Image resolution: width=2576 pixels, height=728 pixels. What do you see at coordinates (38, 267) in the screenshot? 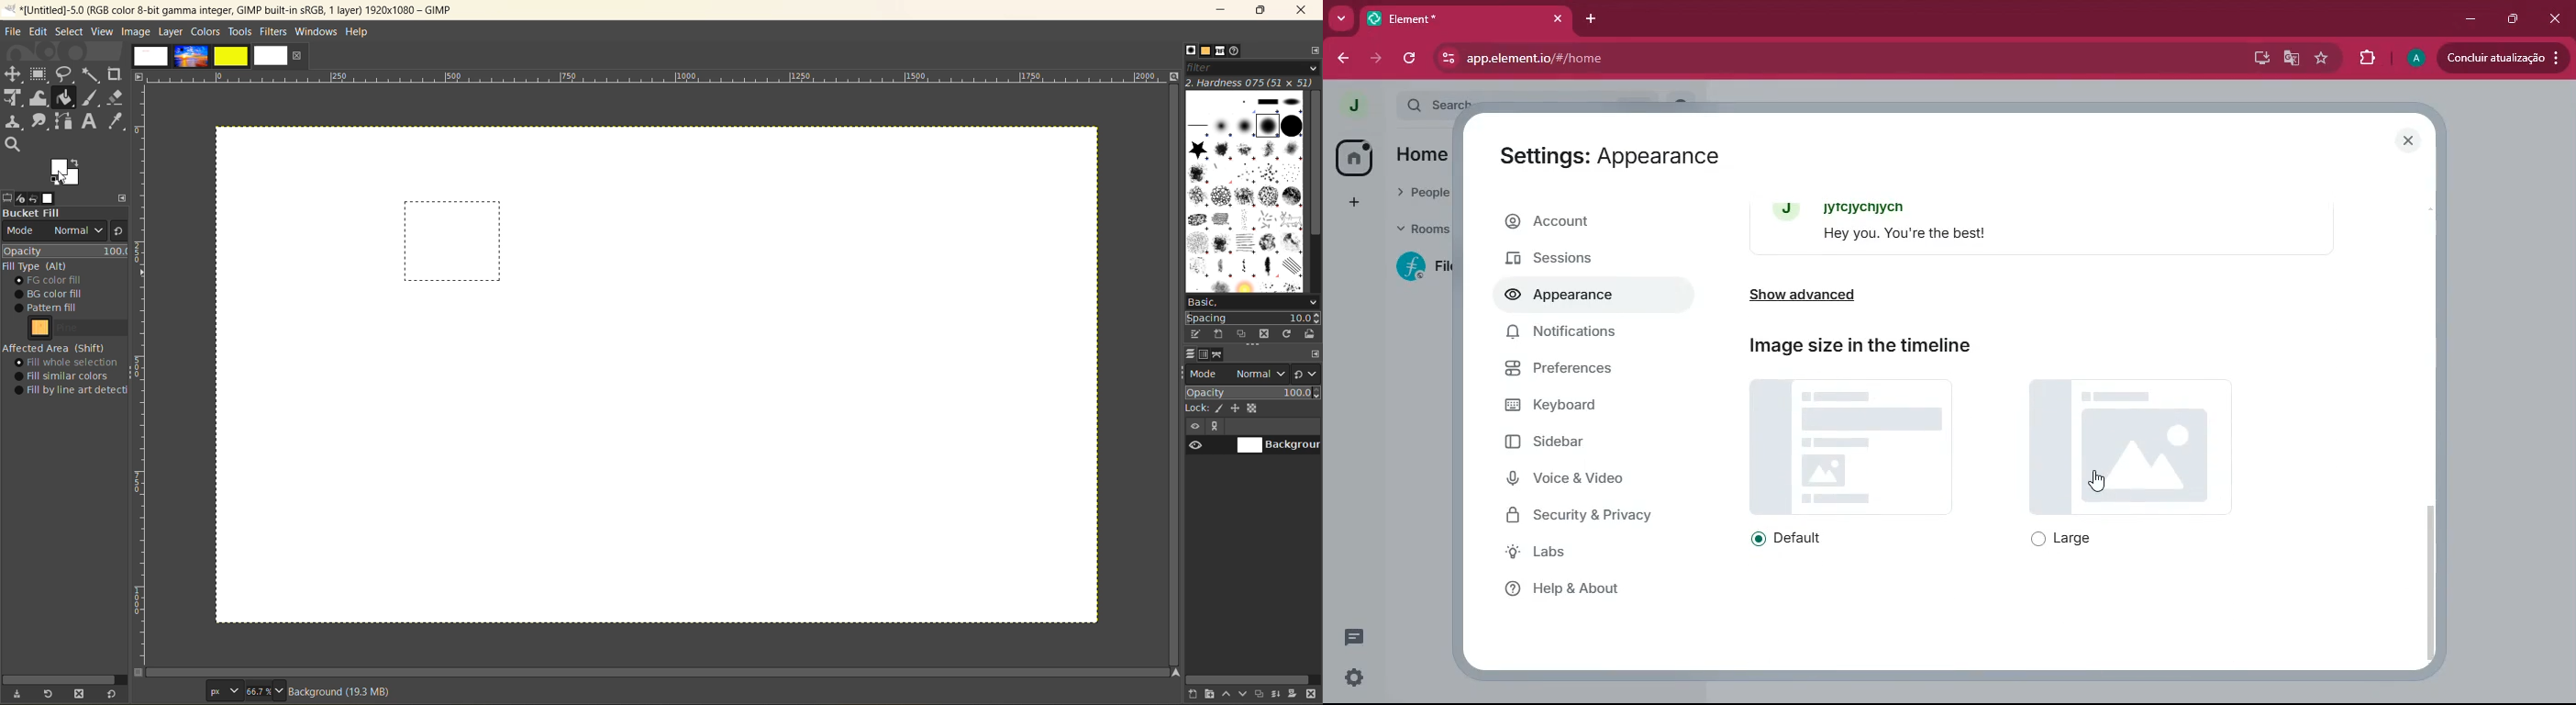
I see `fill type` at bounding box center [38, 267].